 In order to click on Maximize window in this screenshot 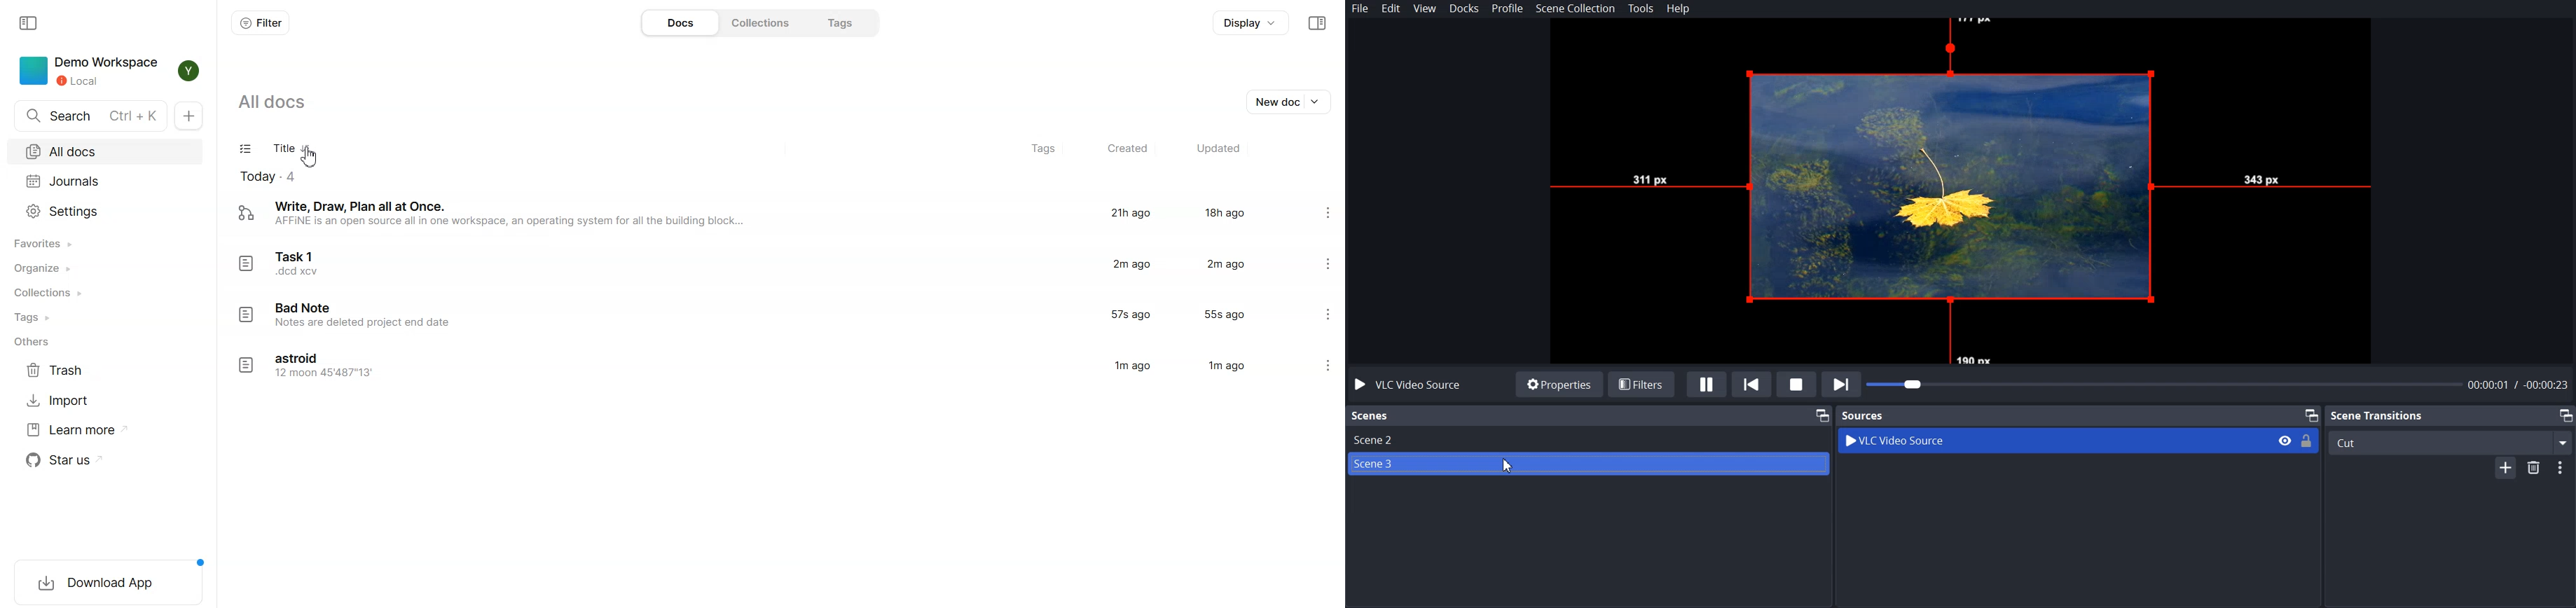, I will do `click(1821, 414)`.